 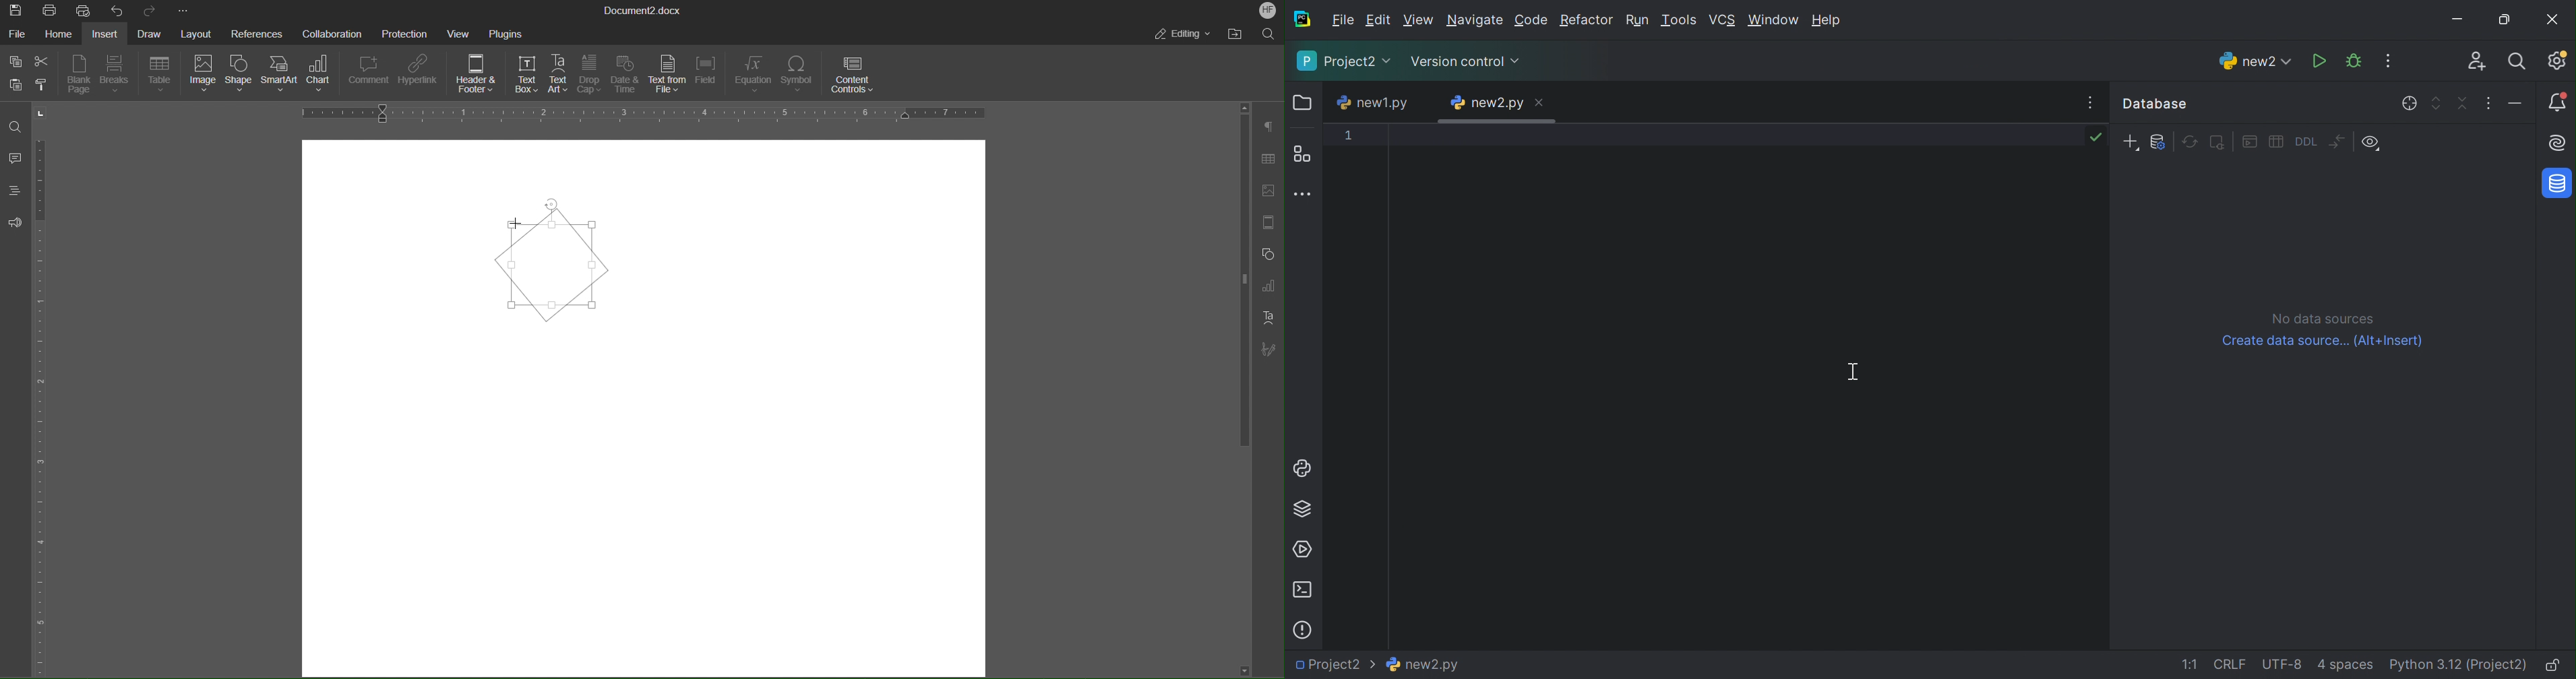 What do you see at coordinates (330, 32) in the screenshot?
I see `Collaboration` at bounding box center [330, 32].